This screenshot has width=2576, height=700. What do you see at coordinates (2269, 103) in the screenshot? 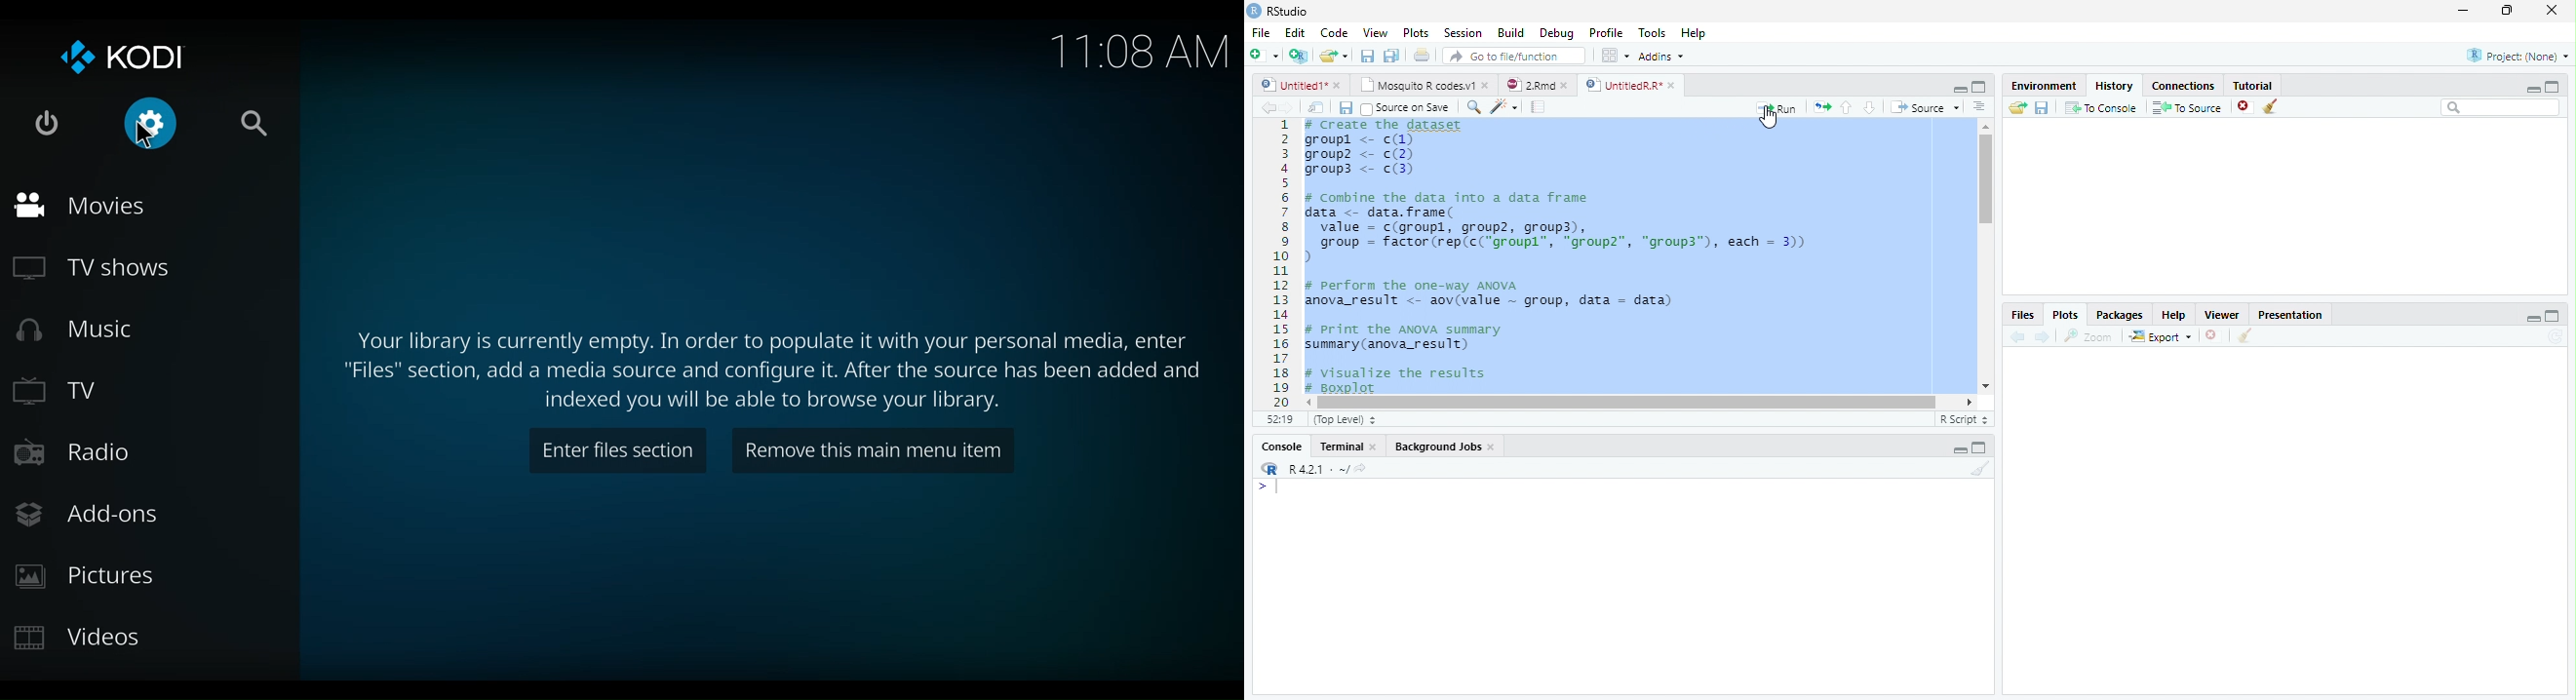
I see `Clear objects from the workspace` at bounding box center [2269, 103].